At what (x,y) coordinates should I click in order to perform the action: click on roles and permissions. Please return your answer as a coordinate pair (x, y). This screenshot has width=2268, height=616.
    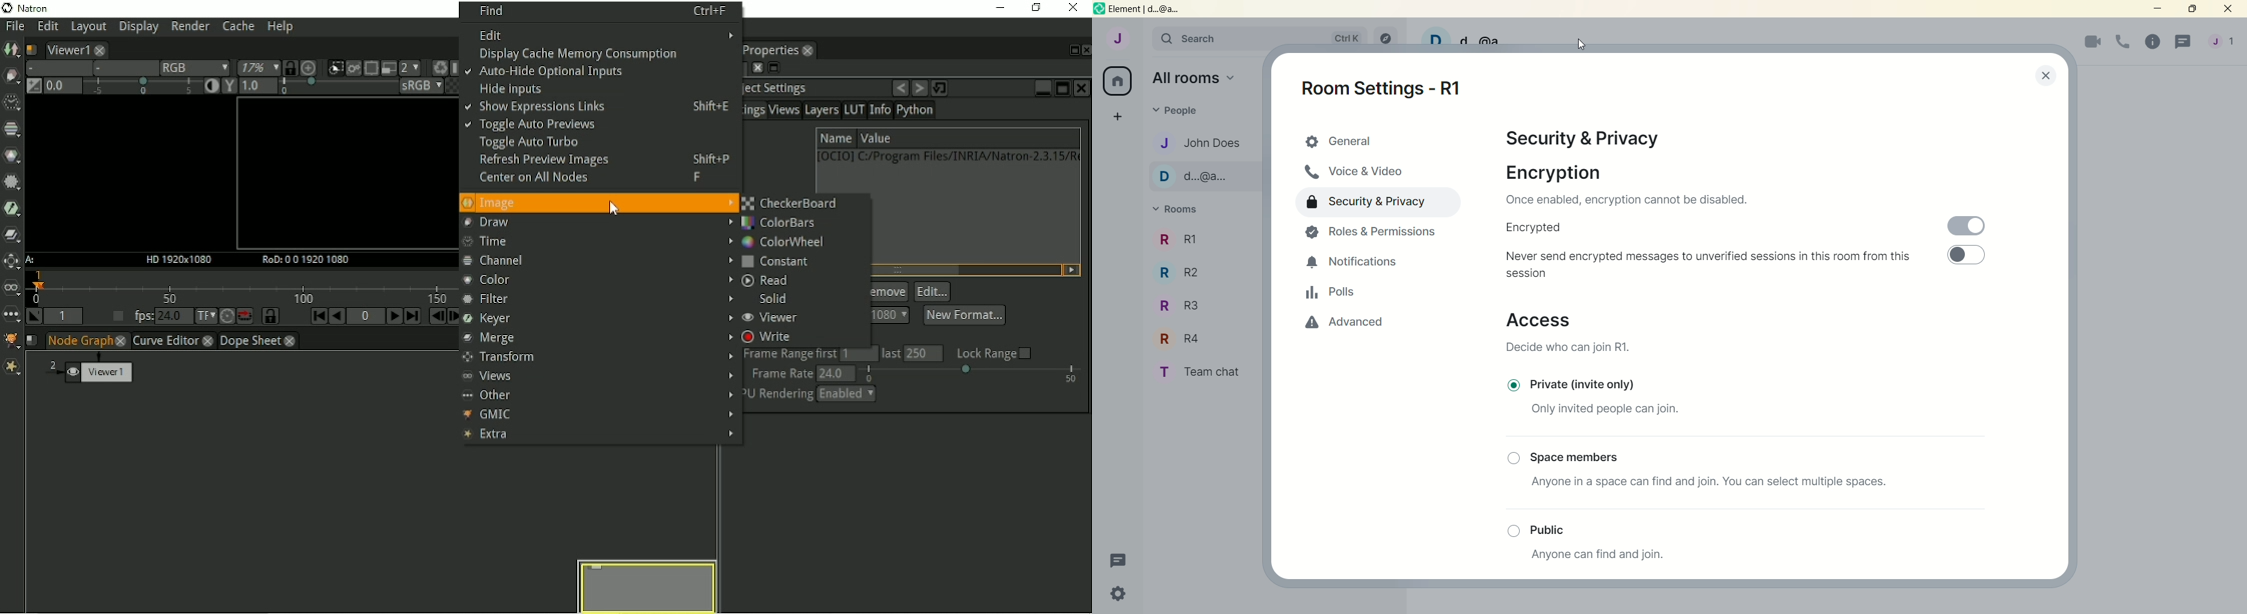
    Looking at the image, I should click on (1375, 234).